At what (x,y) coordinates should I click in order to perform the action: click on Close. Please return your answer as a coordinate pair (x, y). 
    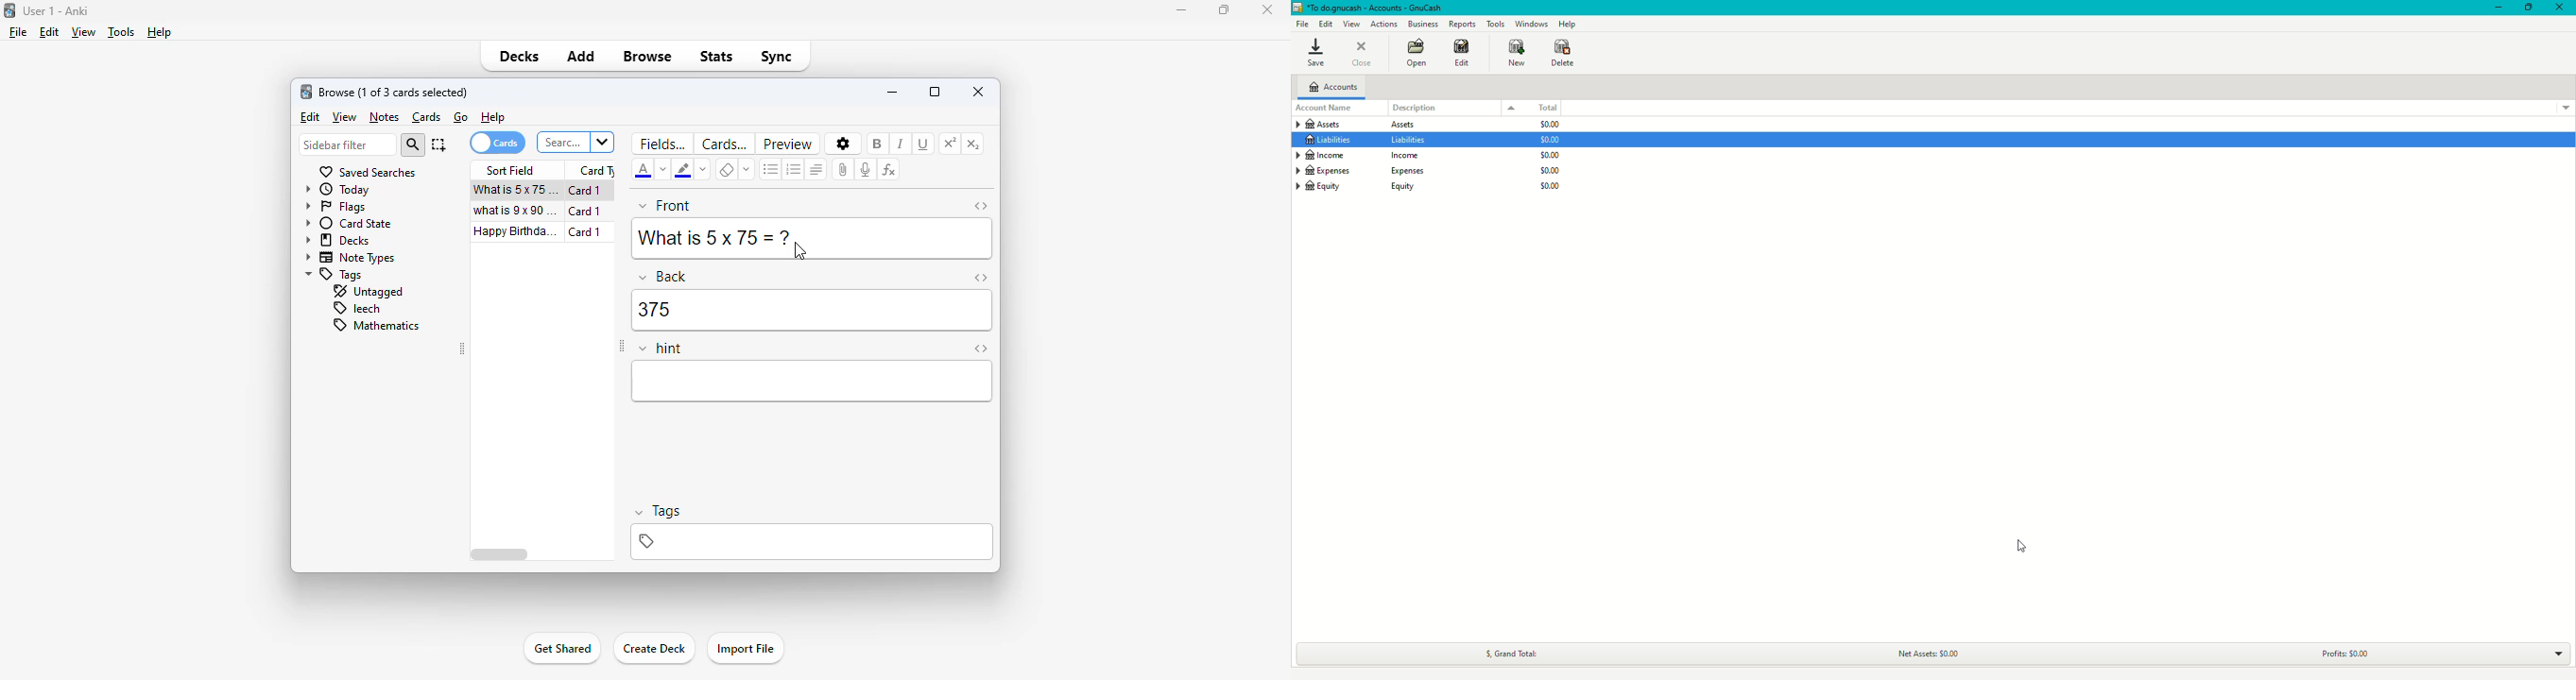
    Looking at the image, I should click on (1362, 53).